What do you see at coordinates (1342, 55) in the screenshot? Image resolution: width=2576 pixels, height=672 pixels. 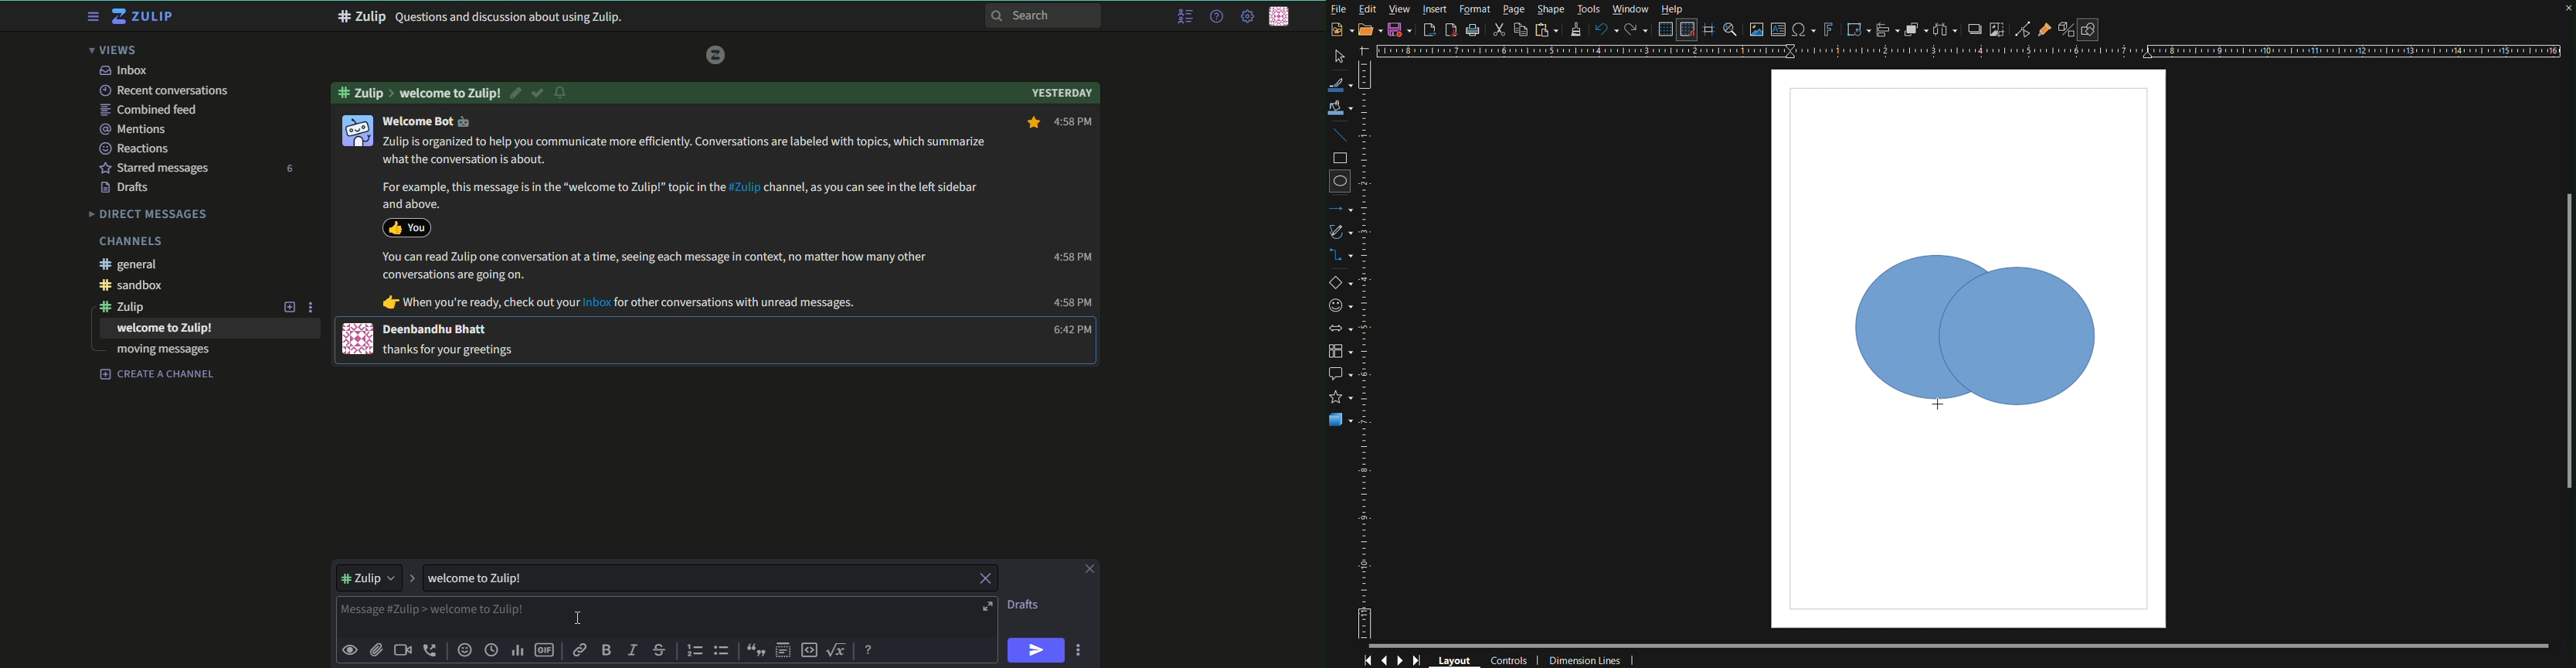 I see `Select` at bounding box center [1342, 55].